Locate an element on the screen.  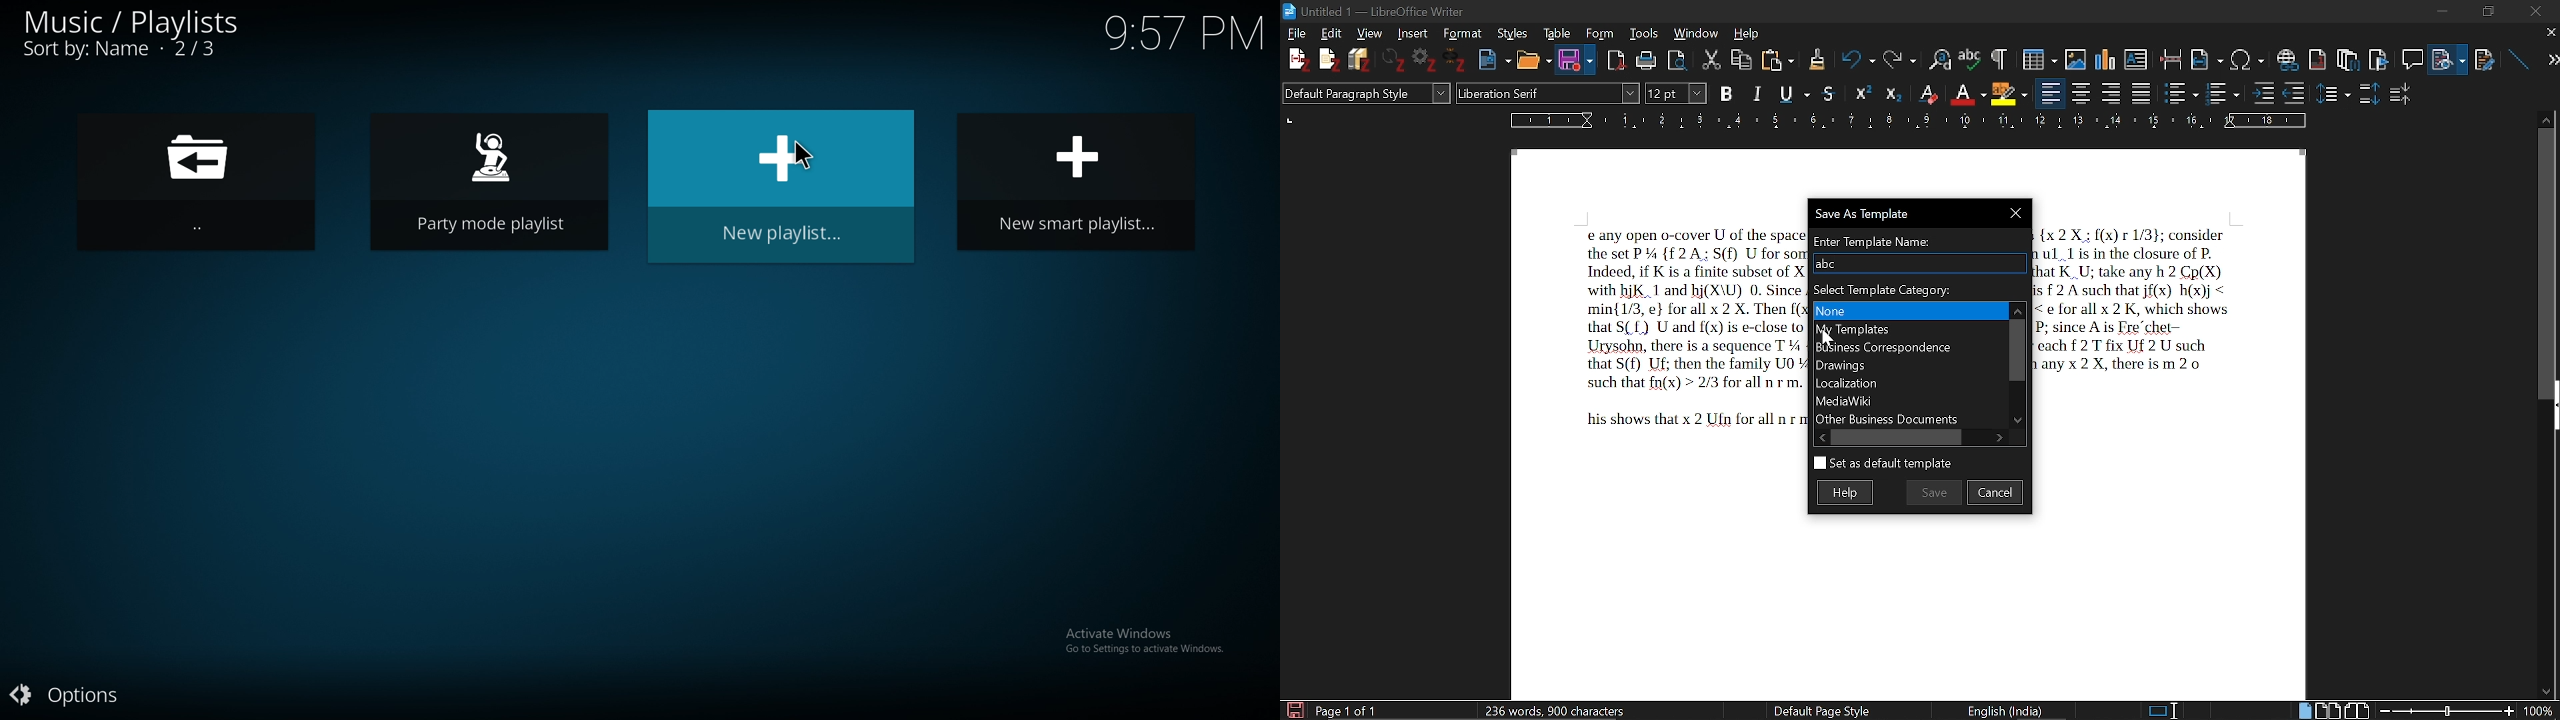
line is located at coordinates (2516, 56).